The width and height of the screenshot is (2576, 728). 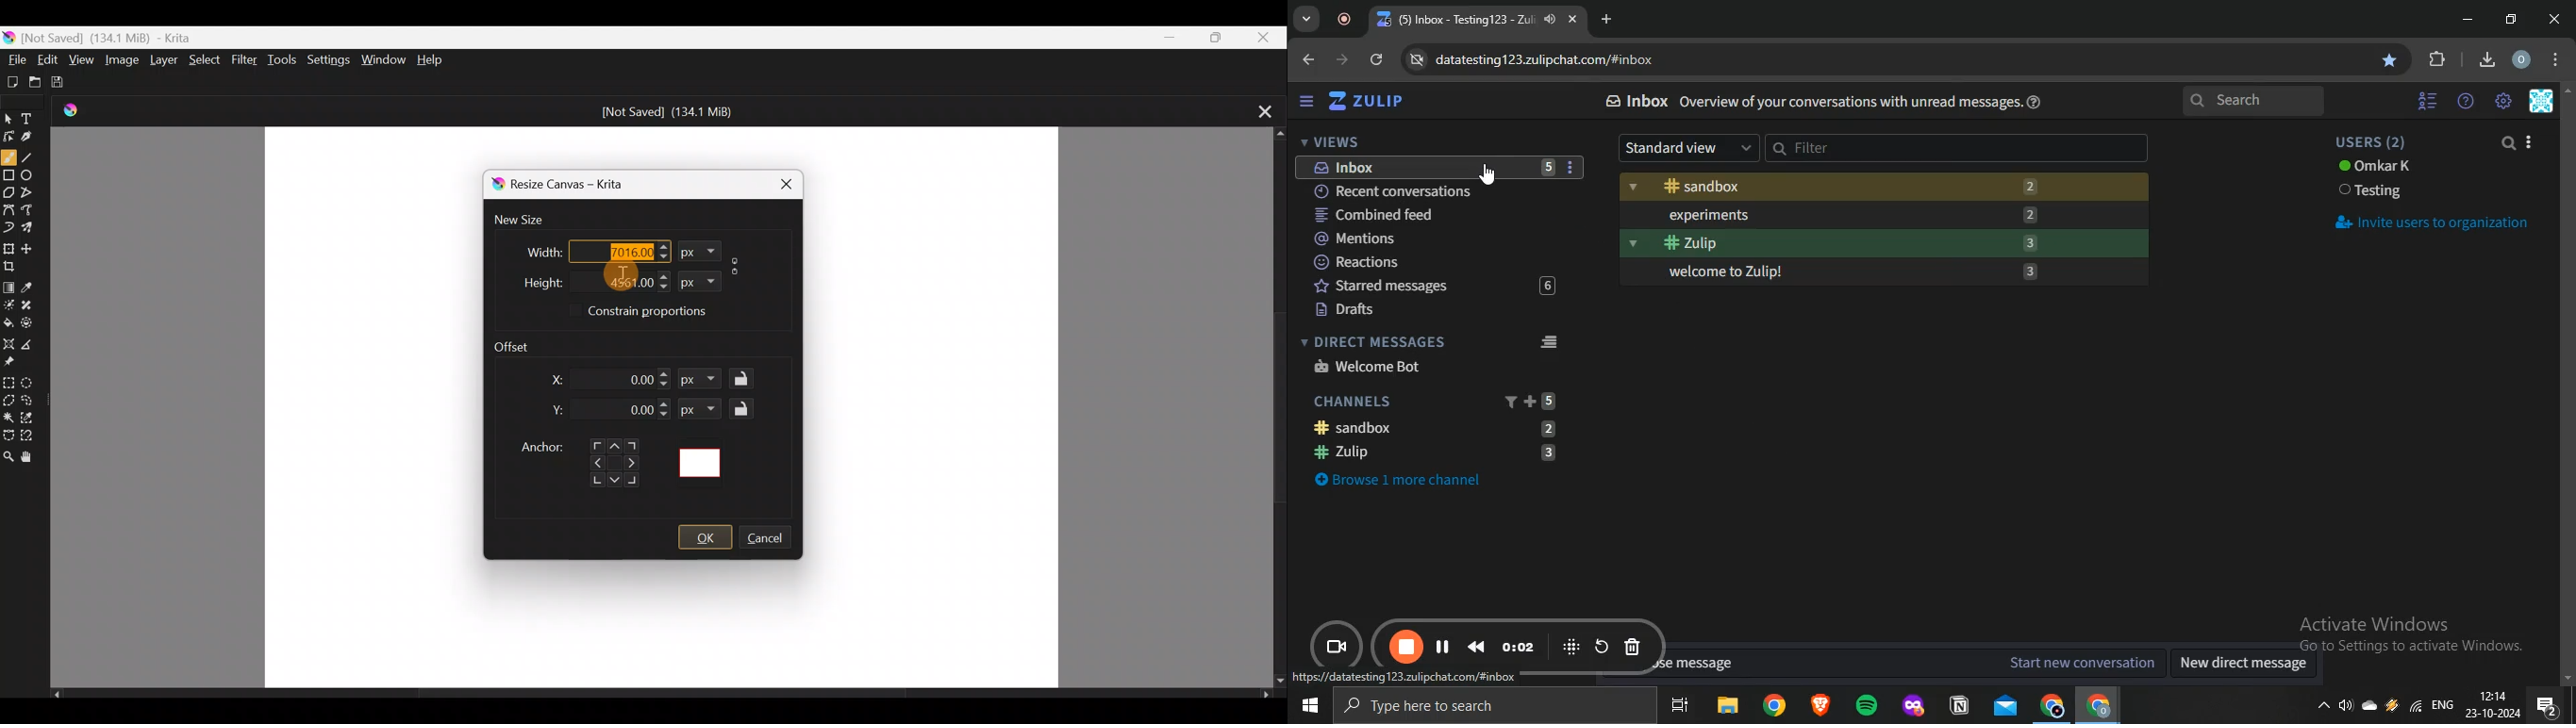 I want to click on Krita Logo, so click(x=9, y=34).